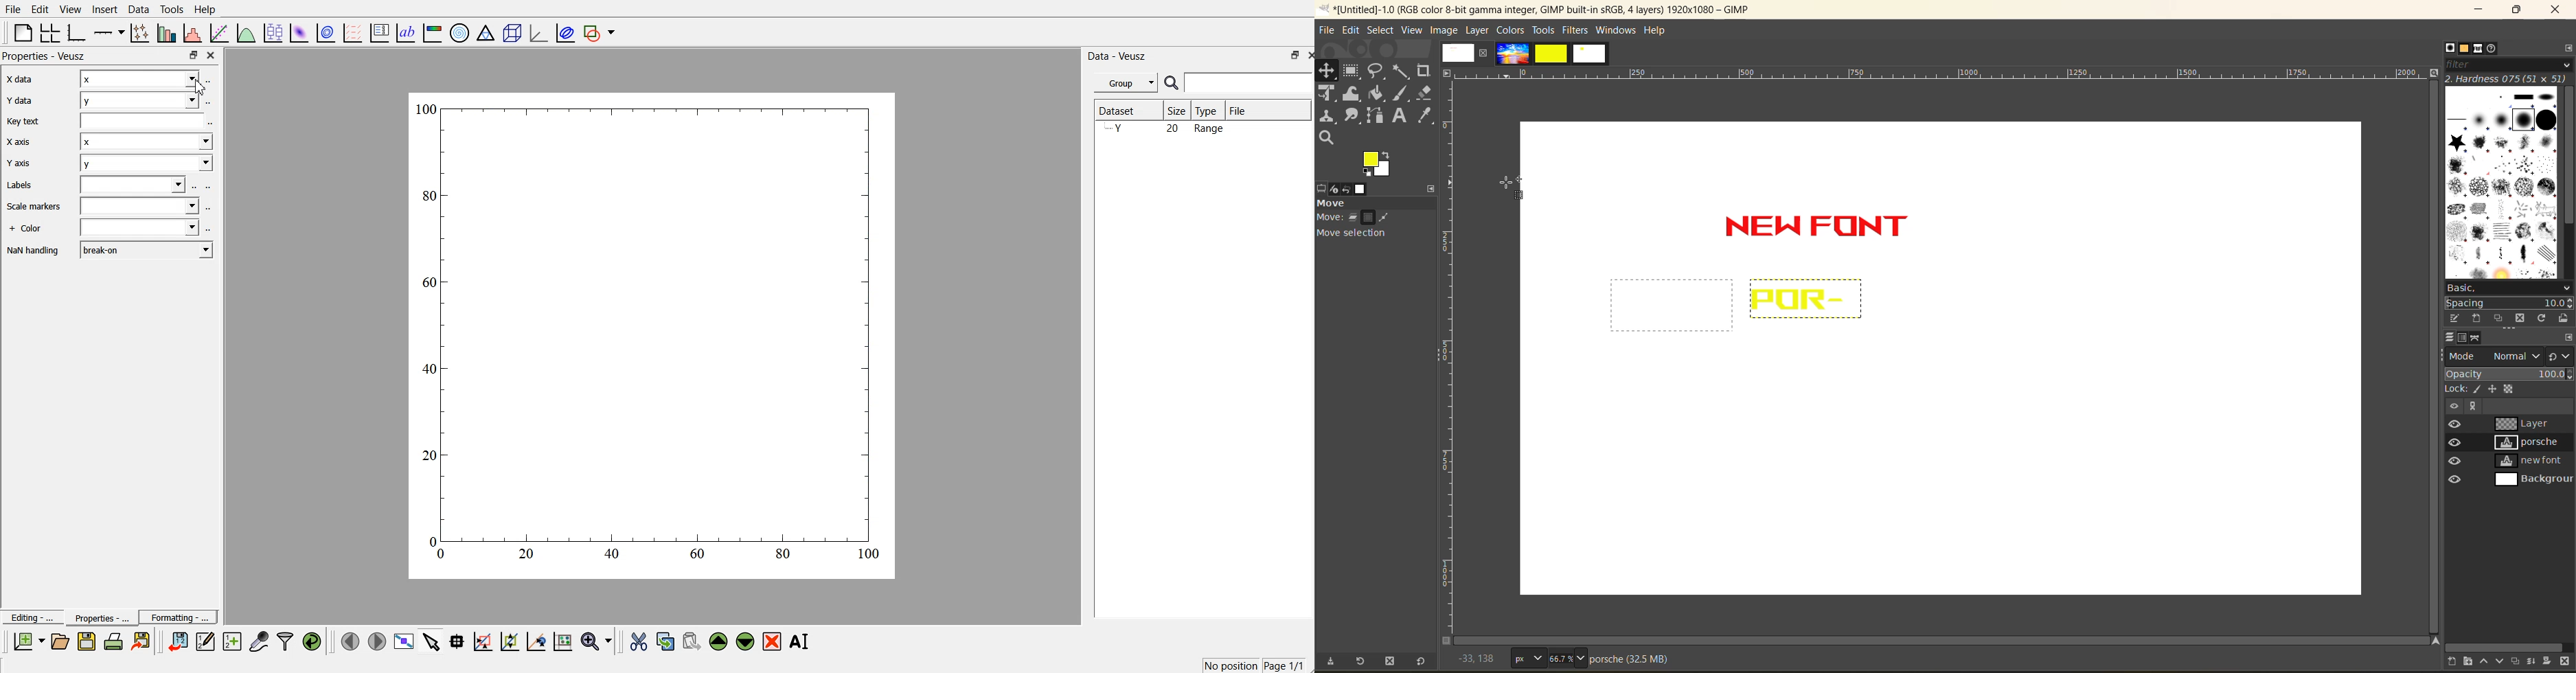  What do you see at coordinates (564, 640) in the screenshot?
I see `click to reset graph axes` at bounding box center [564, 640].